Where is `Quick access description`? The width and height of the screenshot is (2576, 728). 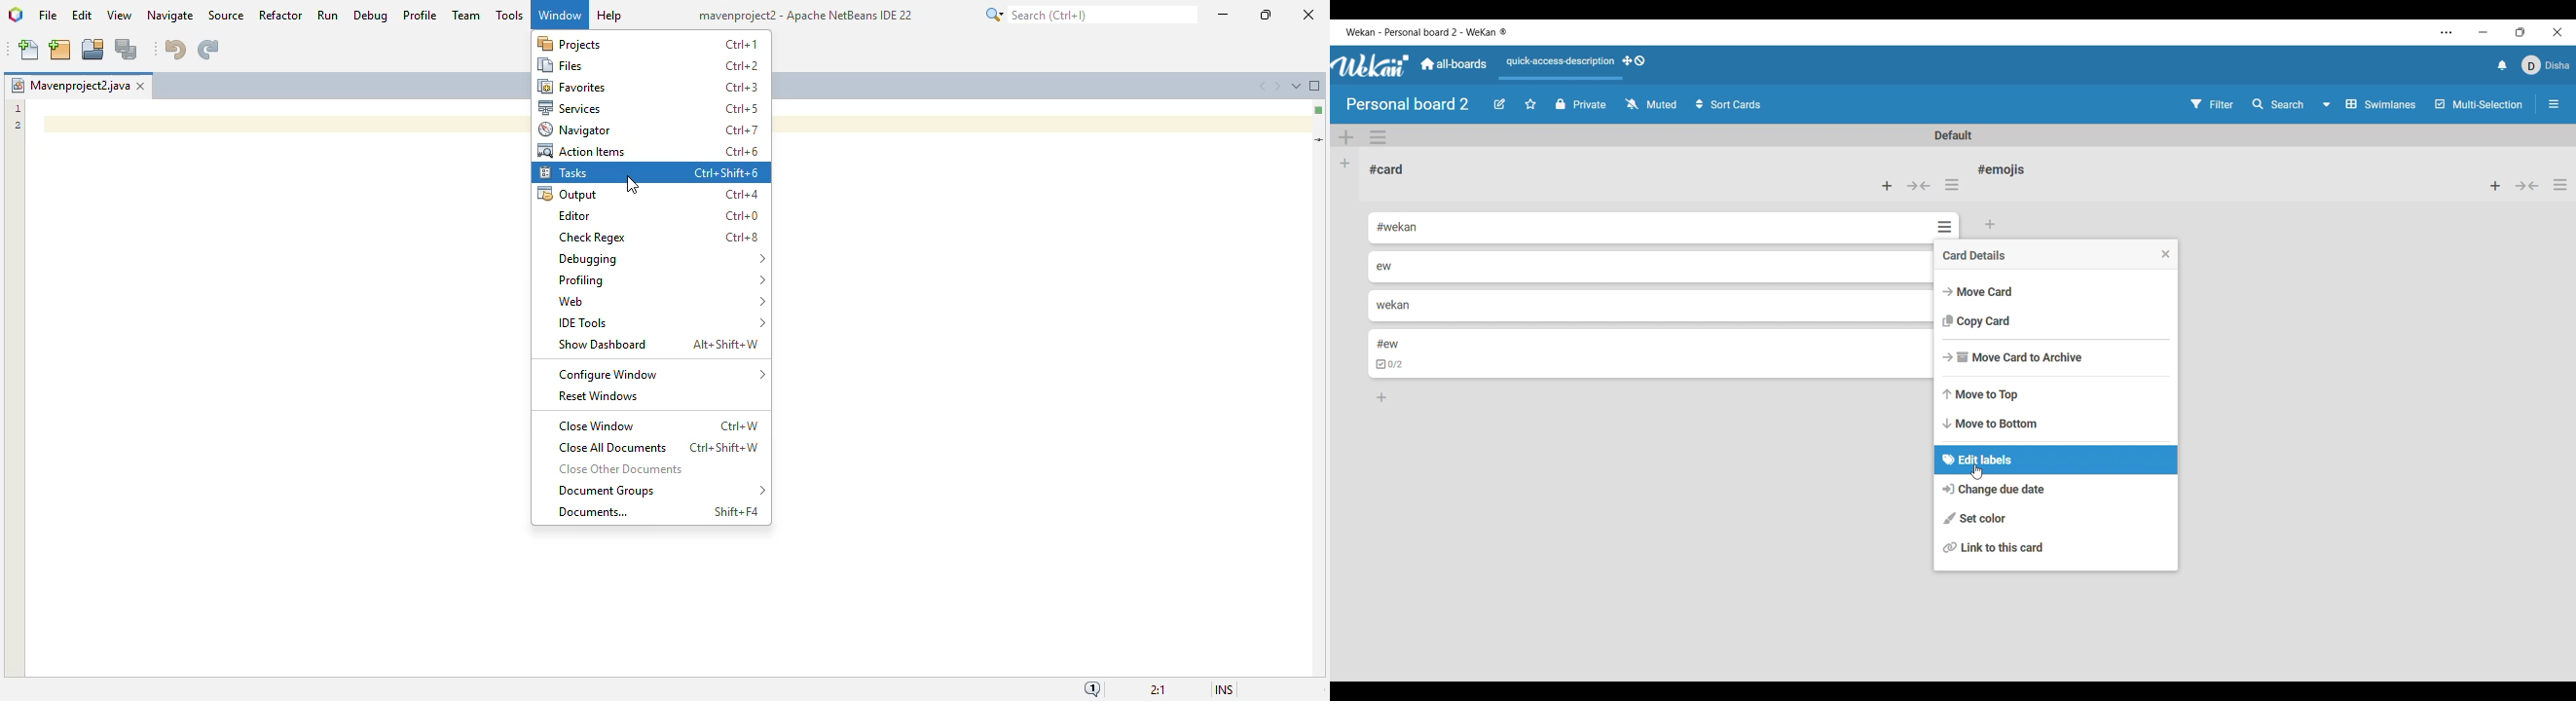 Quick access description is located at coordinates (1558, 62).